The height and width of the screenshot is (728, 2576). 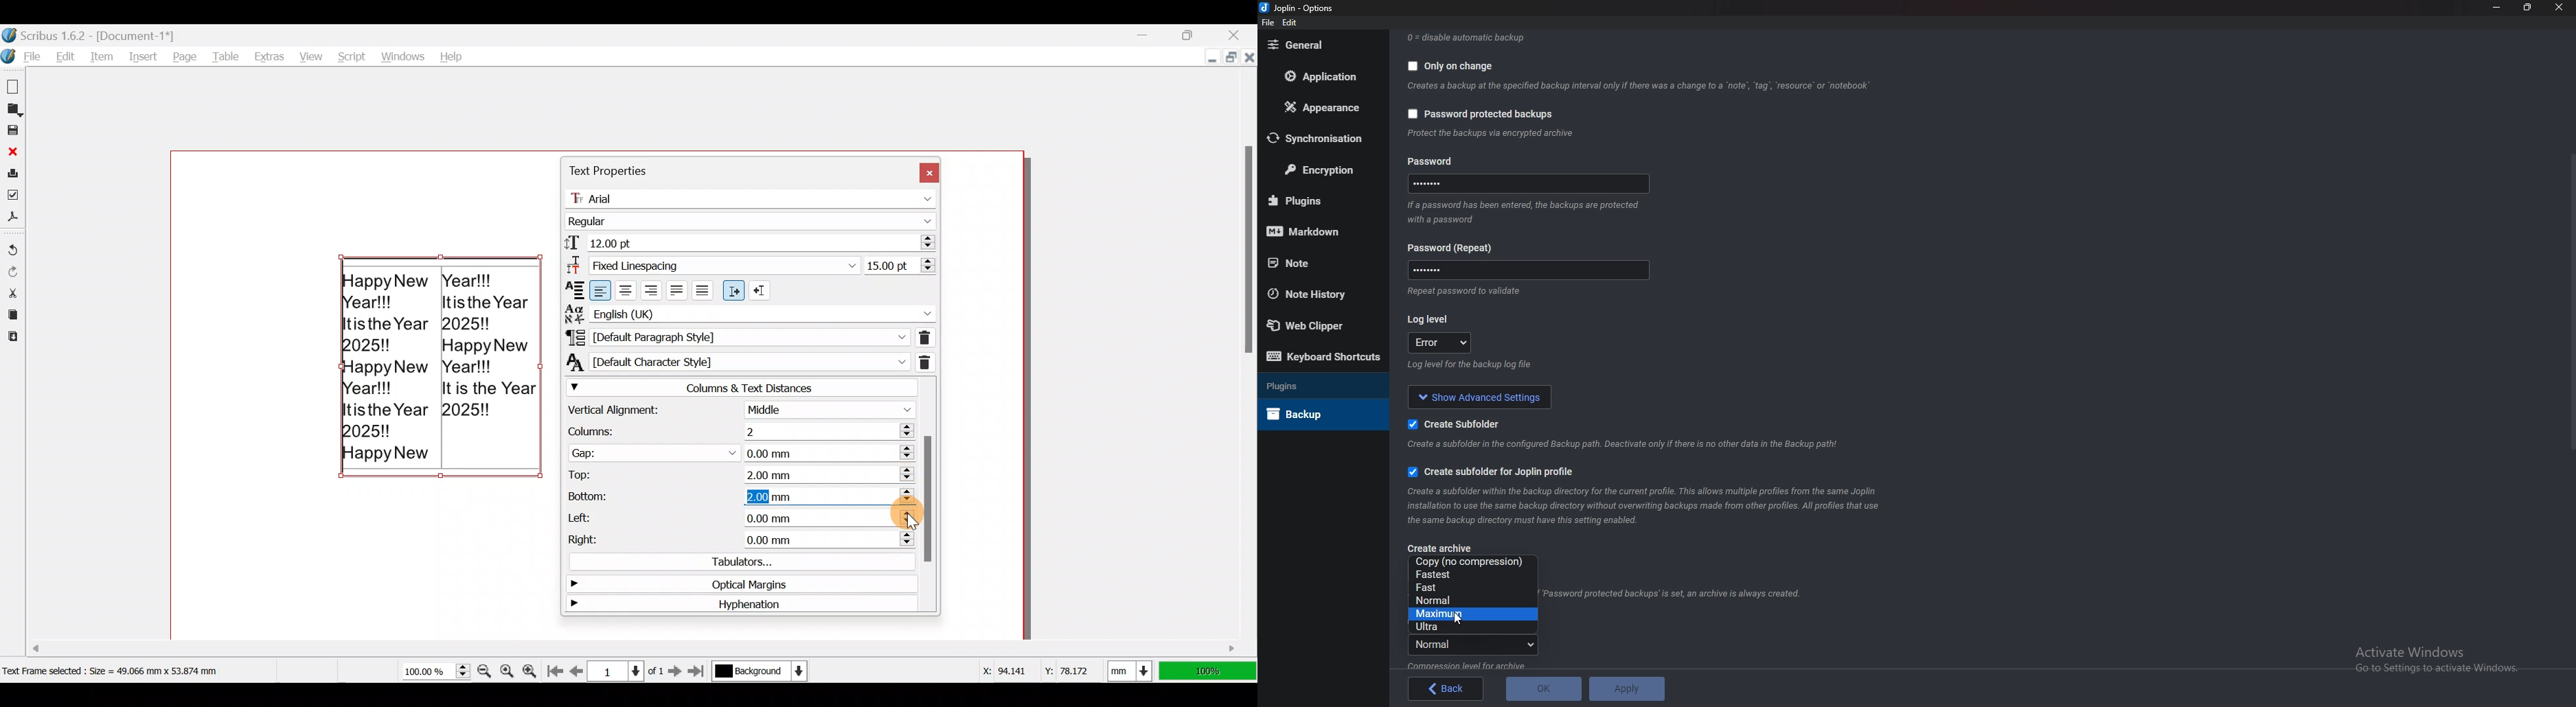 What do you see at coordinates (734, 583) in the screenshot?
I see `Optical margins` at bounding box center [734, 583].